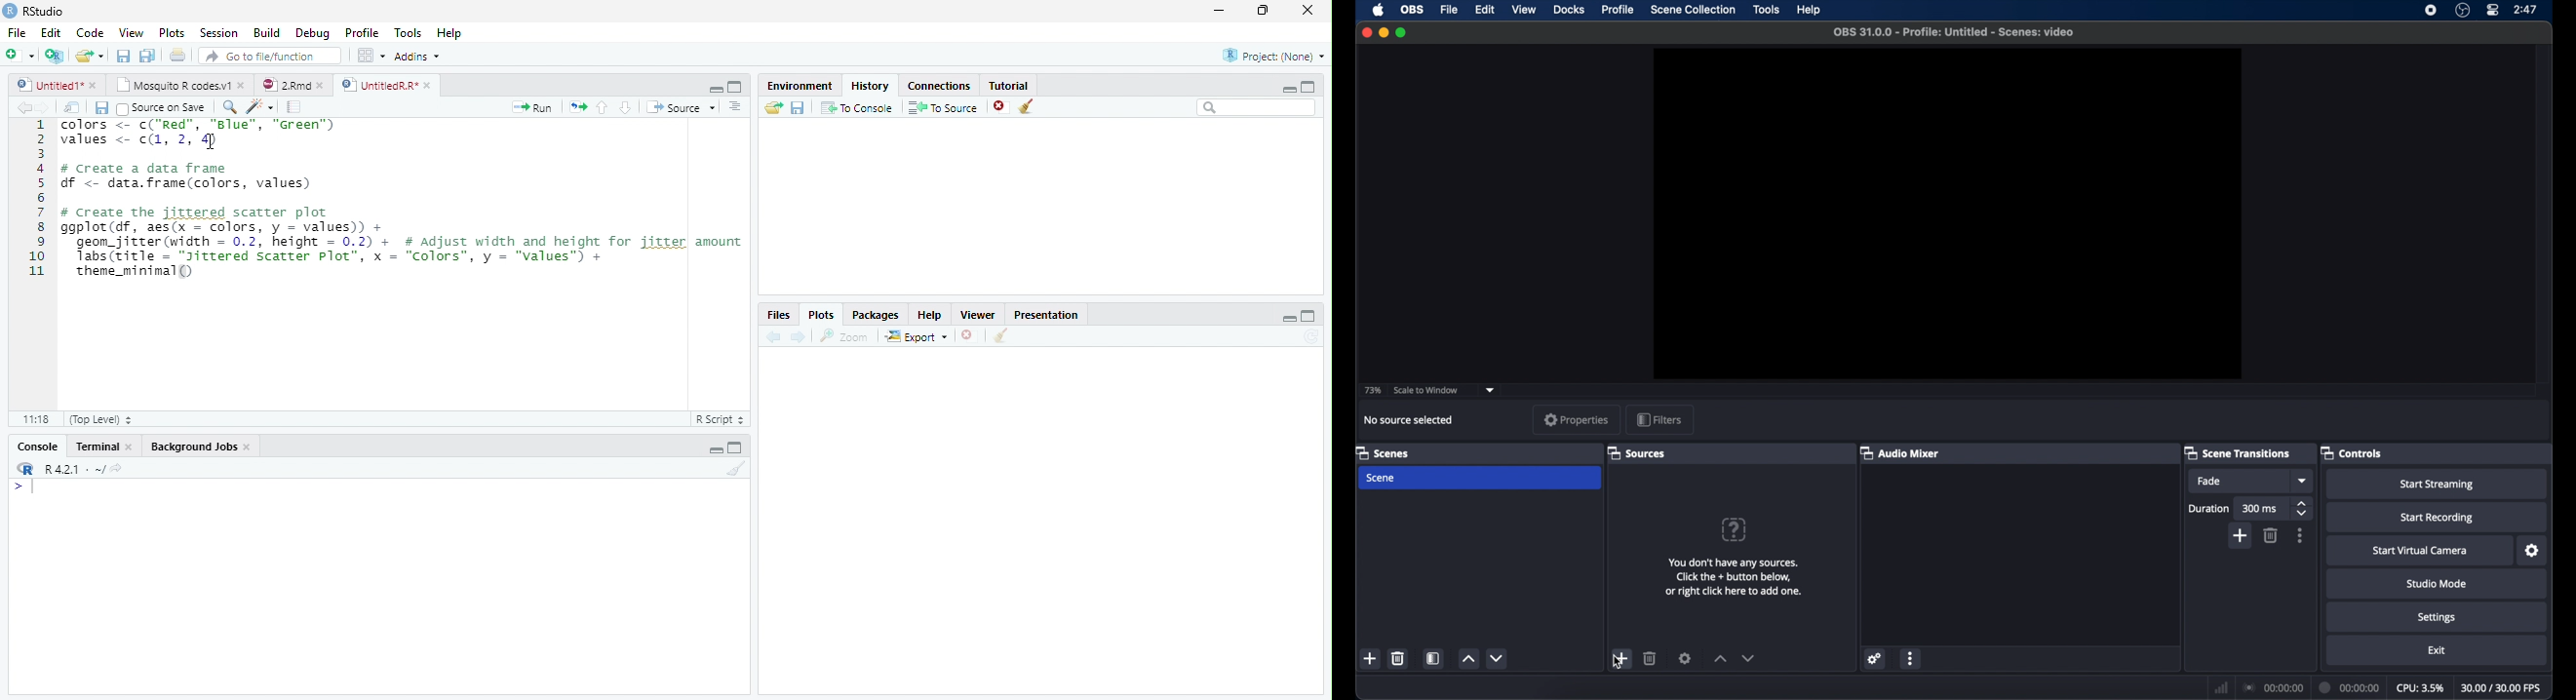 This screenshot has height=700, width=2576. What do you see at coordinates (2304, 508) in the screenshot?
I see `stepper buttons` at bounding box center [2304, 508].